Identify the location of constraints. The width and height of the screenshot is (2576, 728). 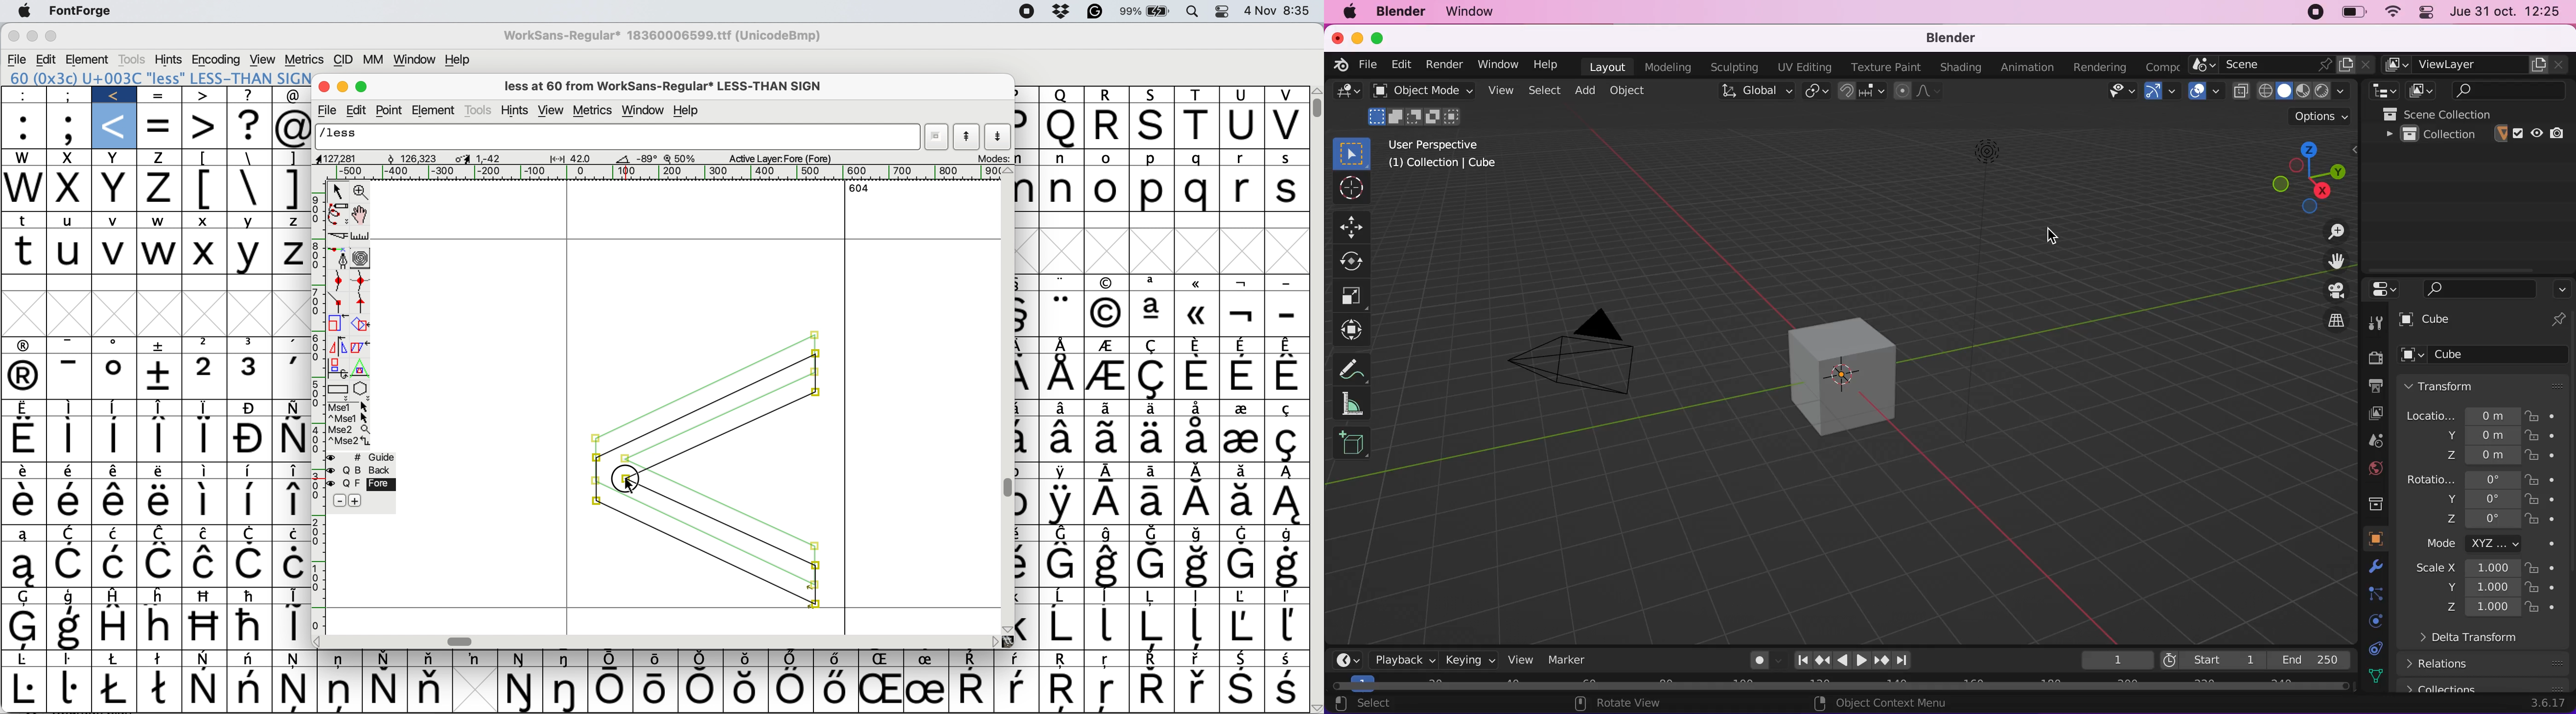
(2373, 648).